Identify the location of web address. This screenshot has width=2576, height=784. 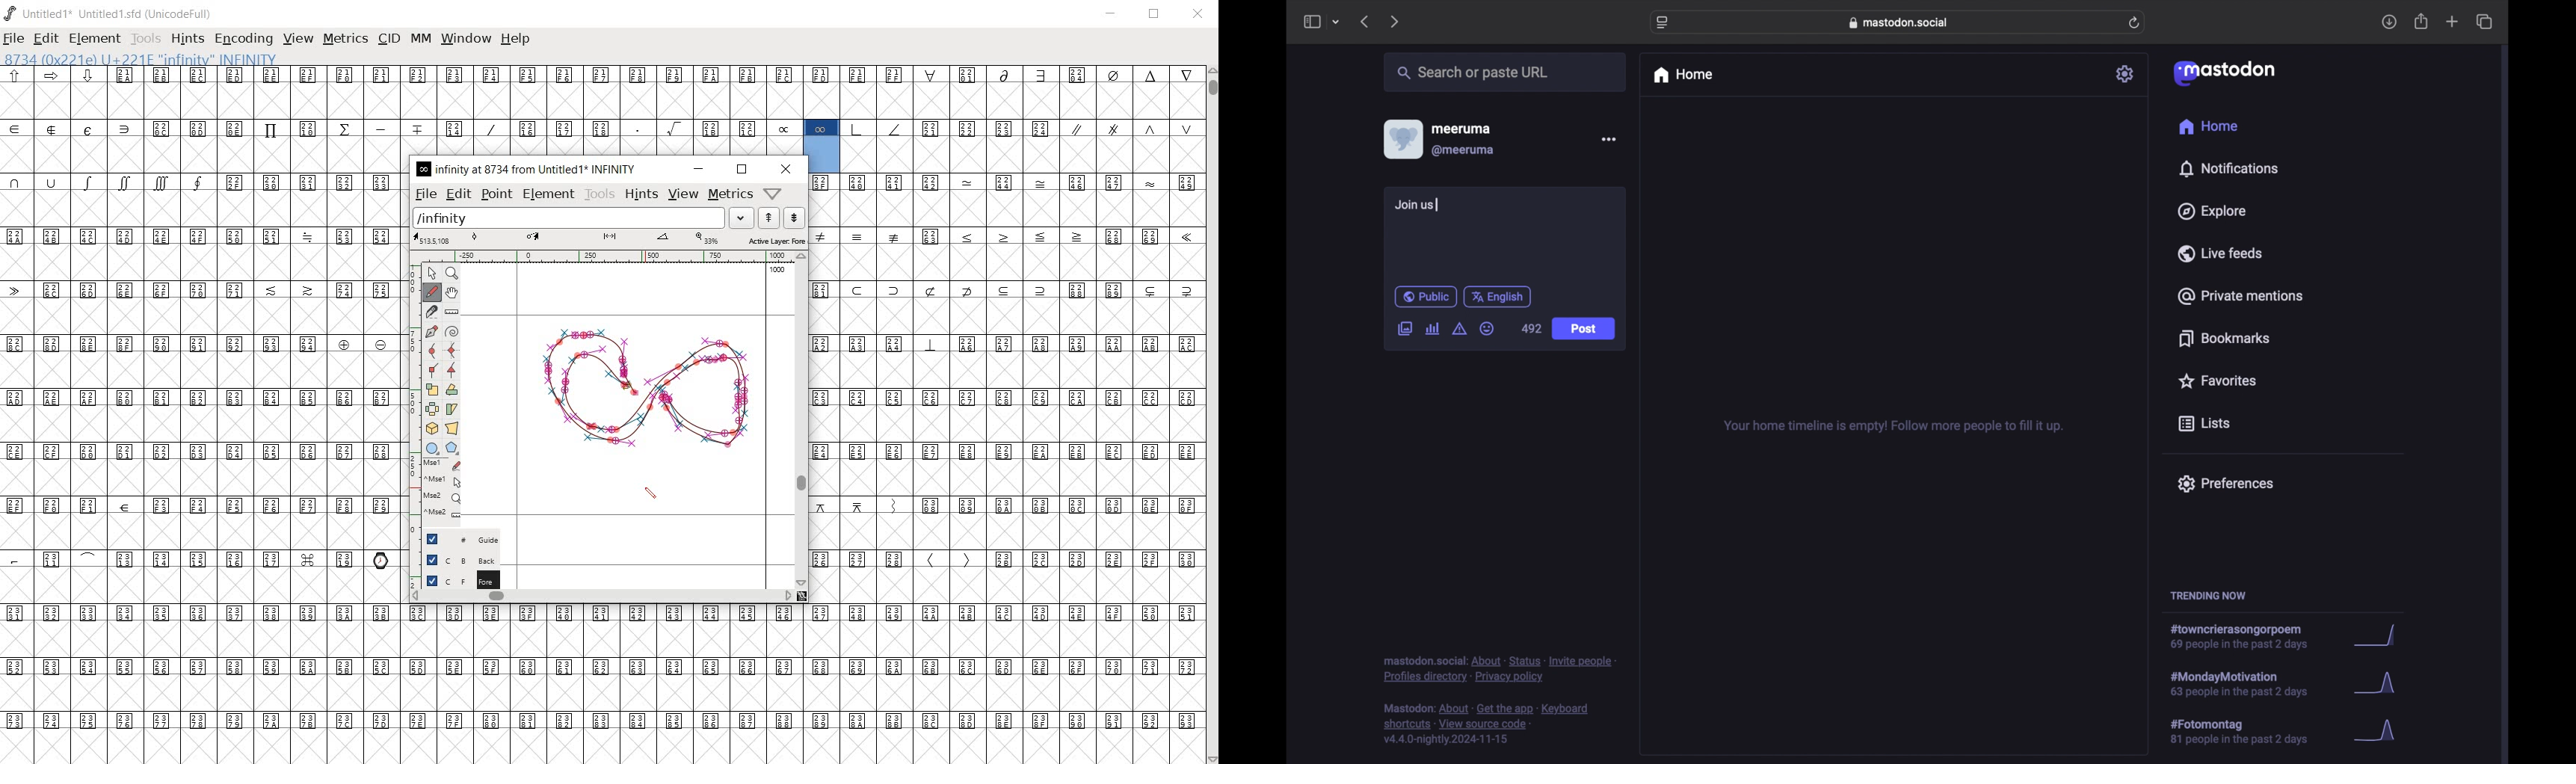
(1902, 22).